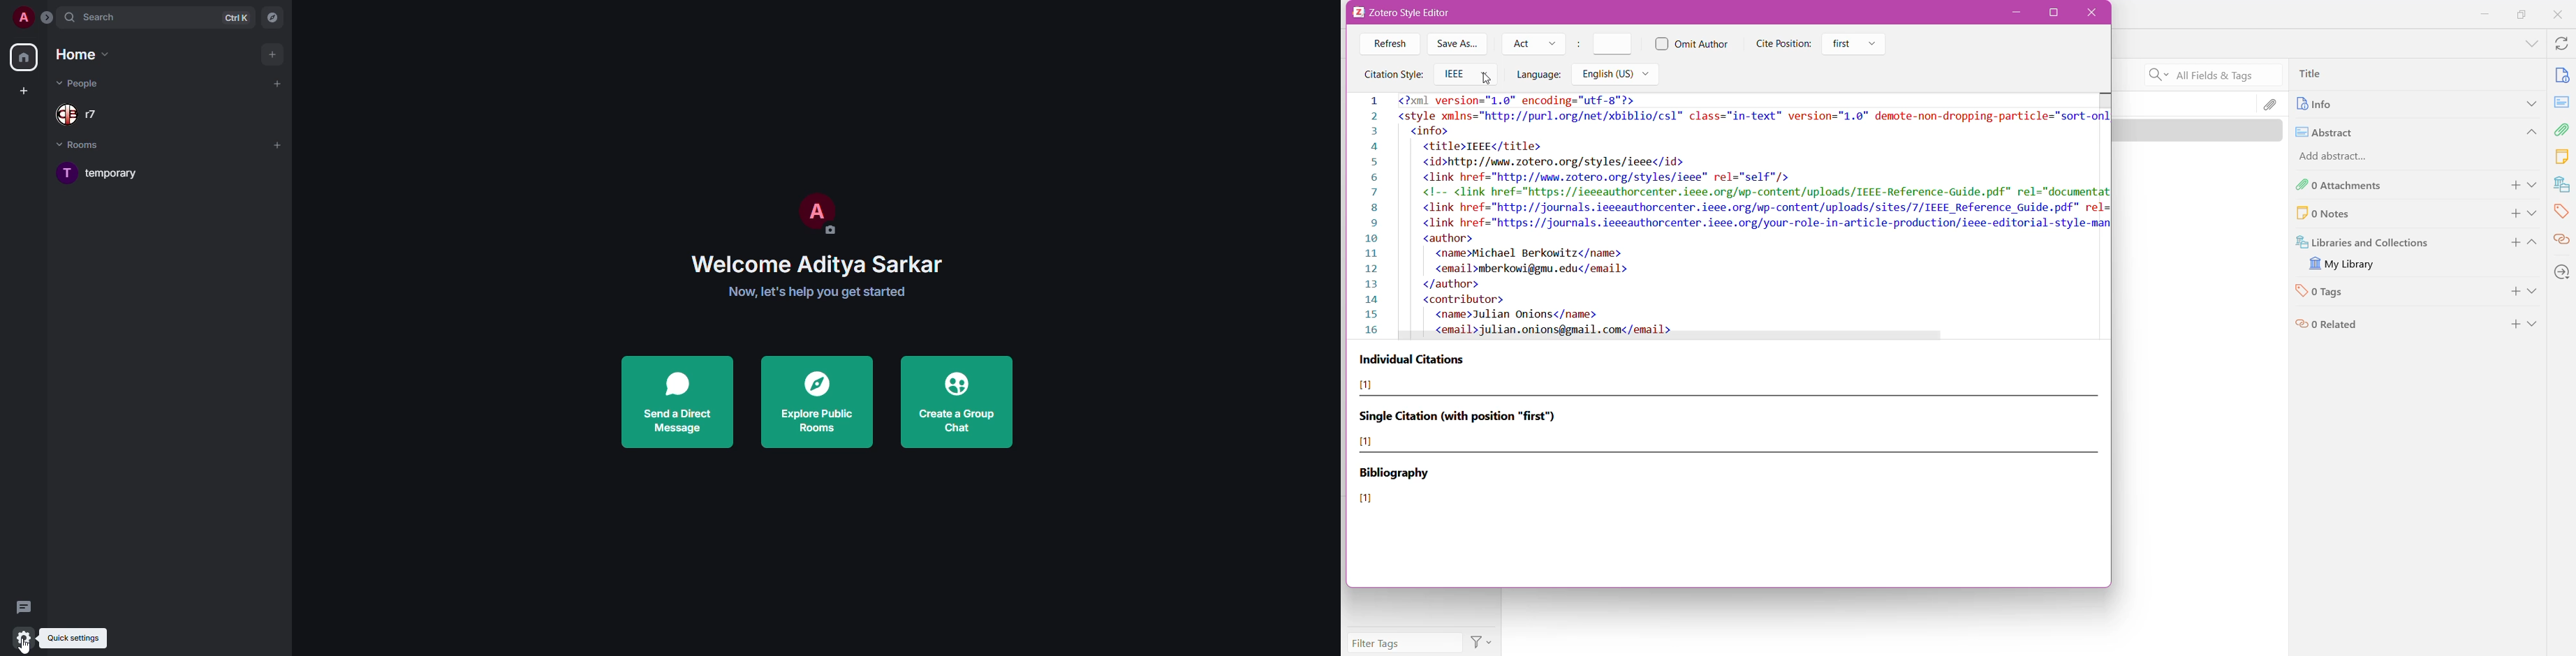  I want to click on rooms, so click(84, 146).